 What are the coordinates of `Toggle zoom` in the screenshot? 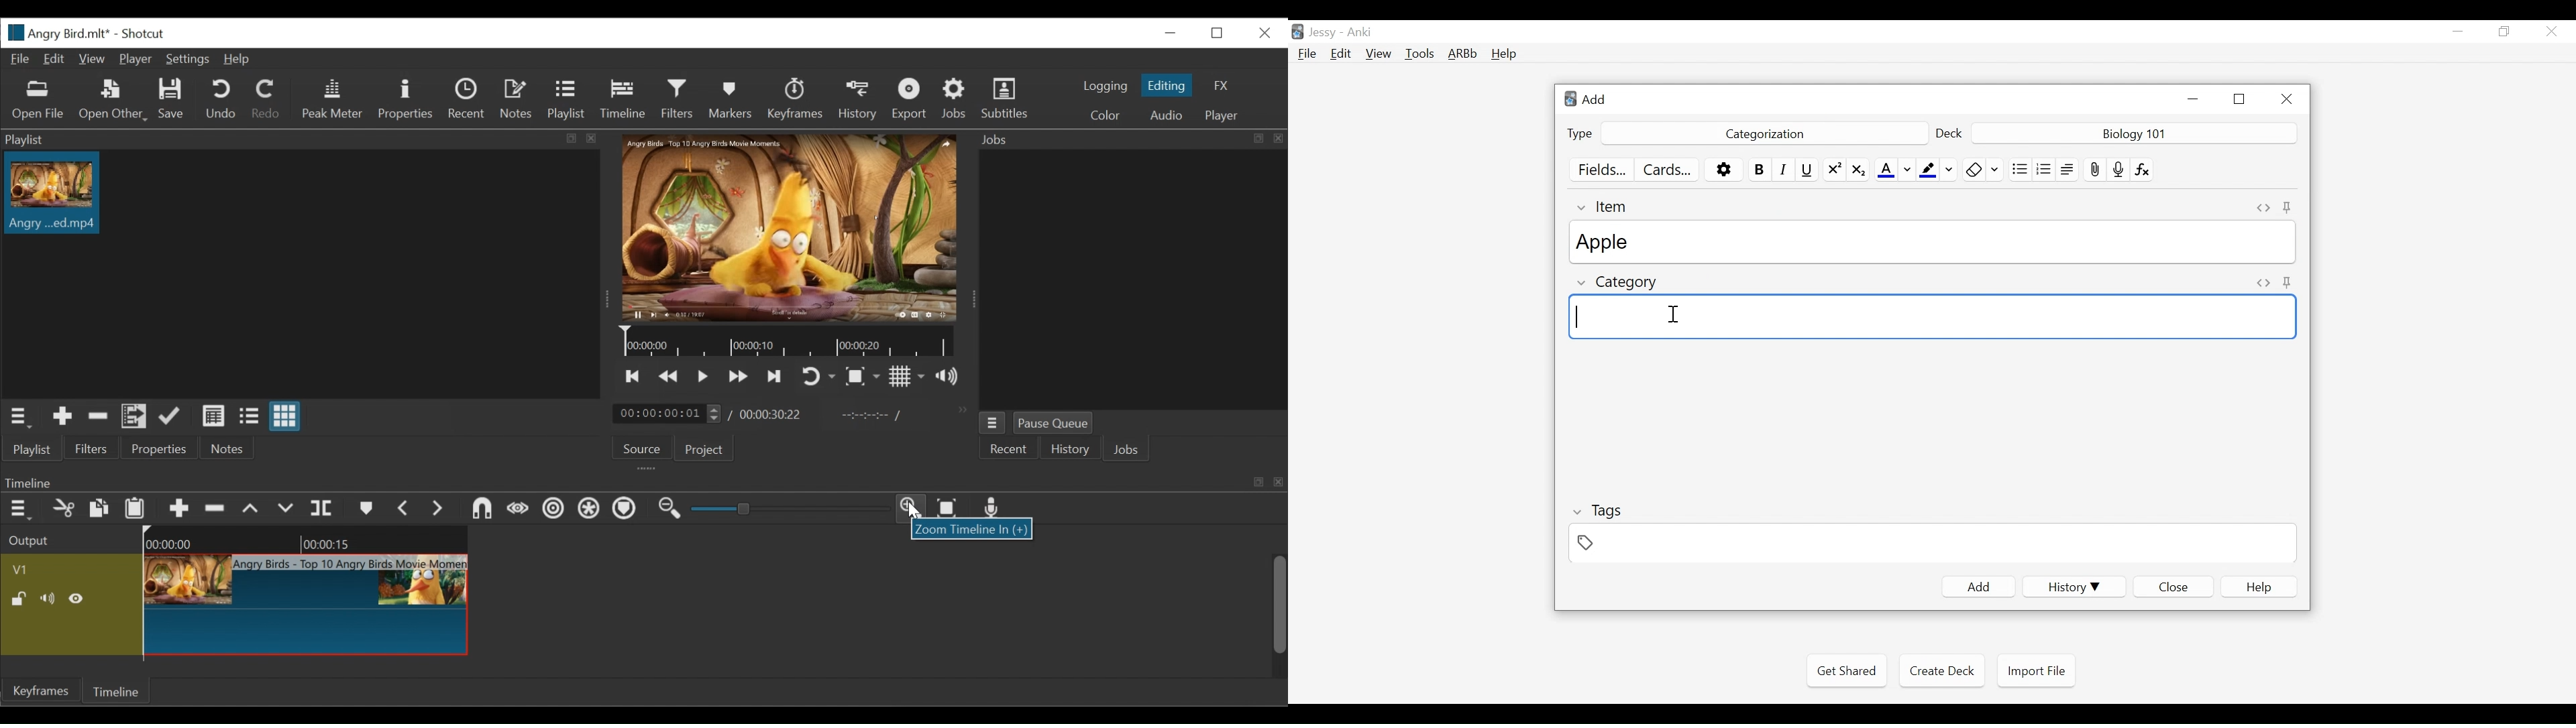 It's located at (862, 376).